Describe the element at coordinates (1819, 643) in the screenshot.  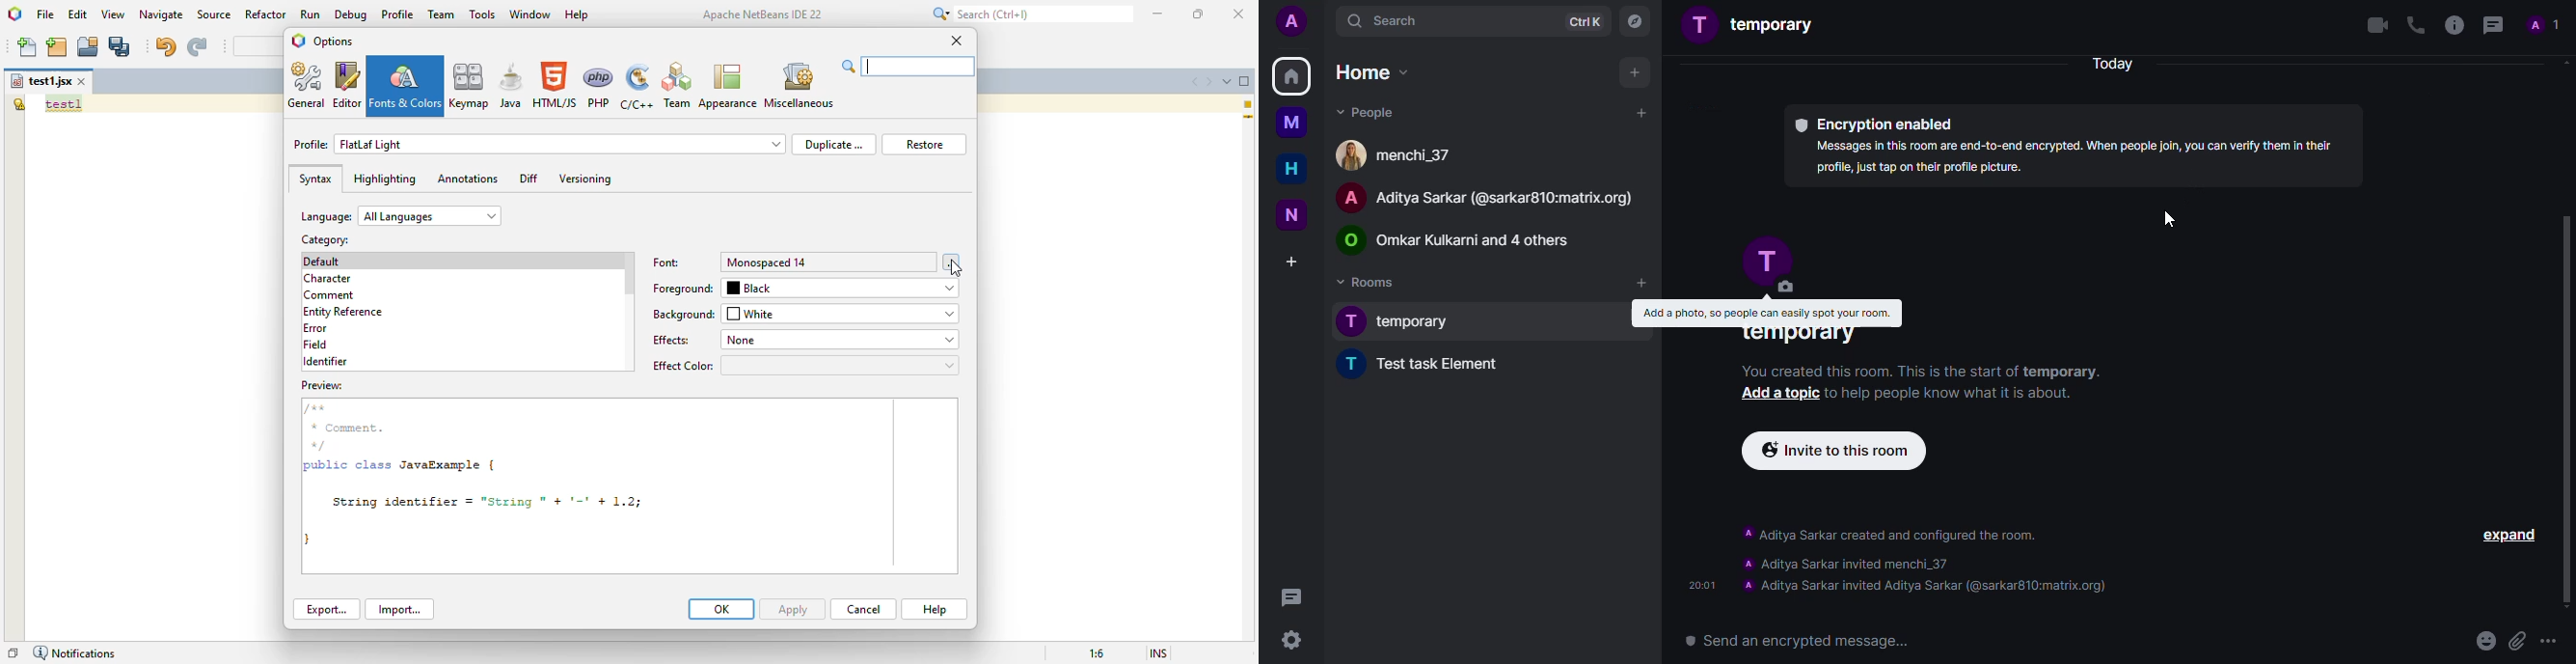
I see `send` at that location.